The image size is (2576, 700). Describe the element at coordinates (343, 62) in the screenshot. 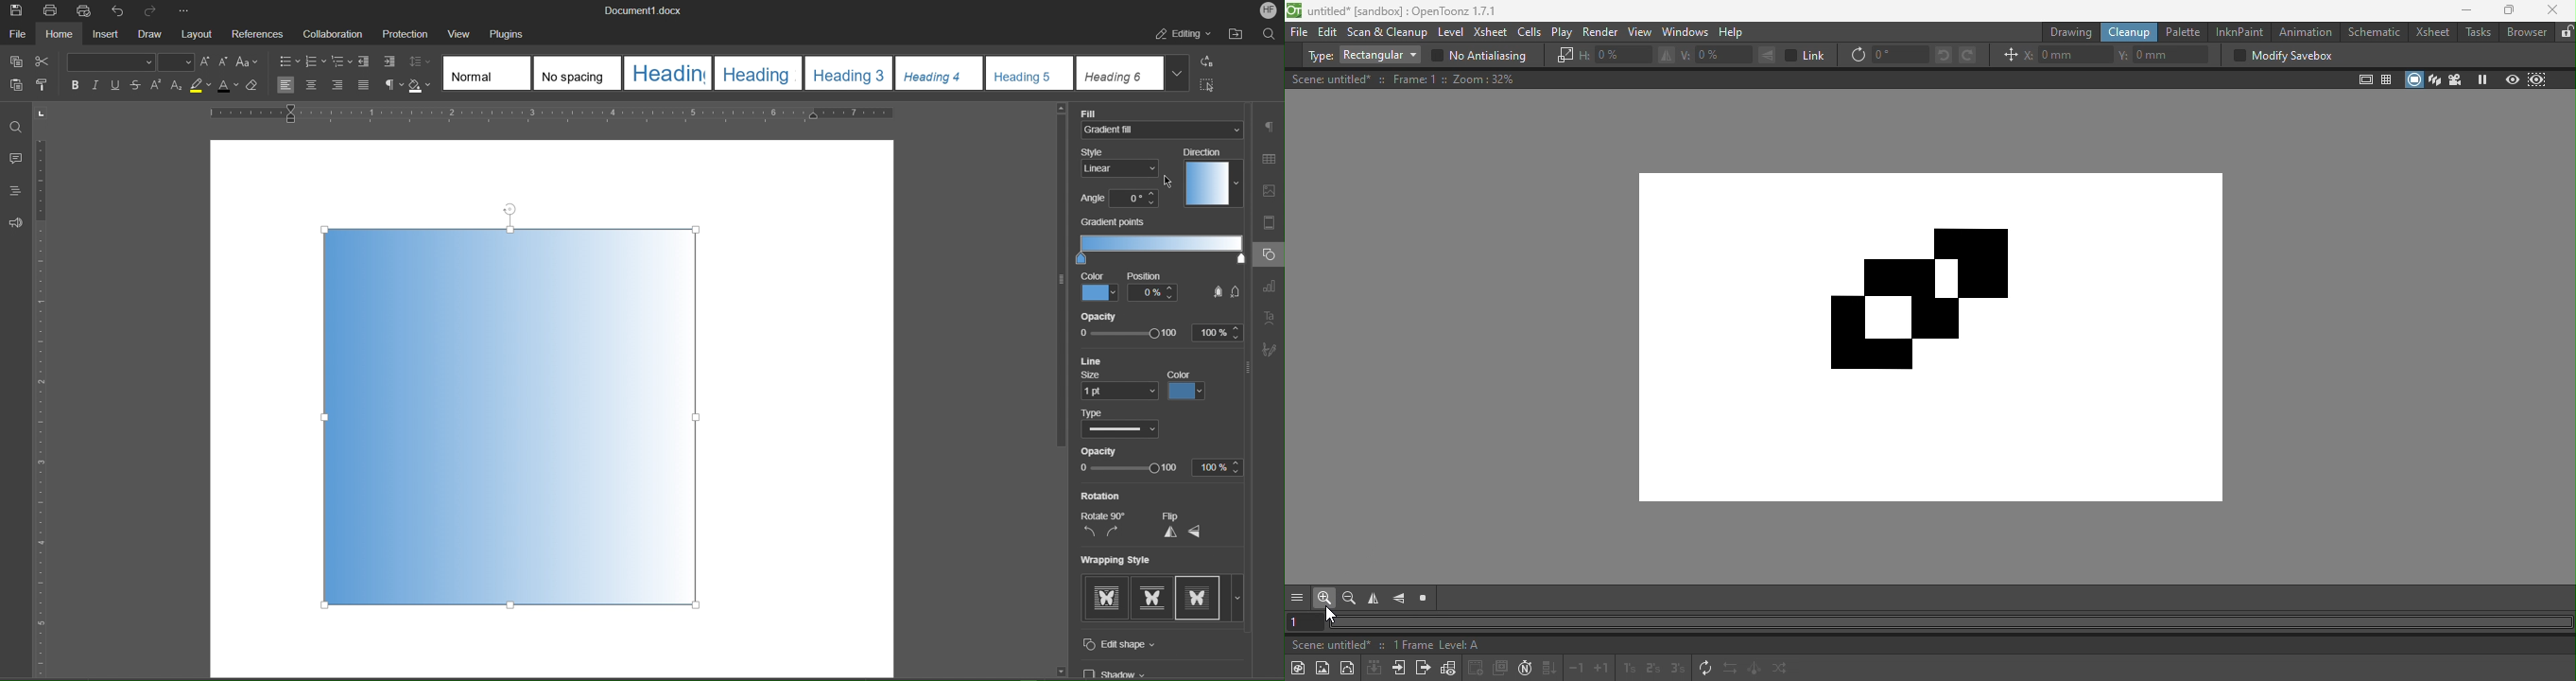

I see `Nested List` at that location.